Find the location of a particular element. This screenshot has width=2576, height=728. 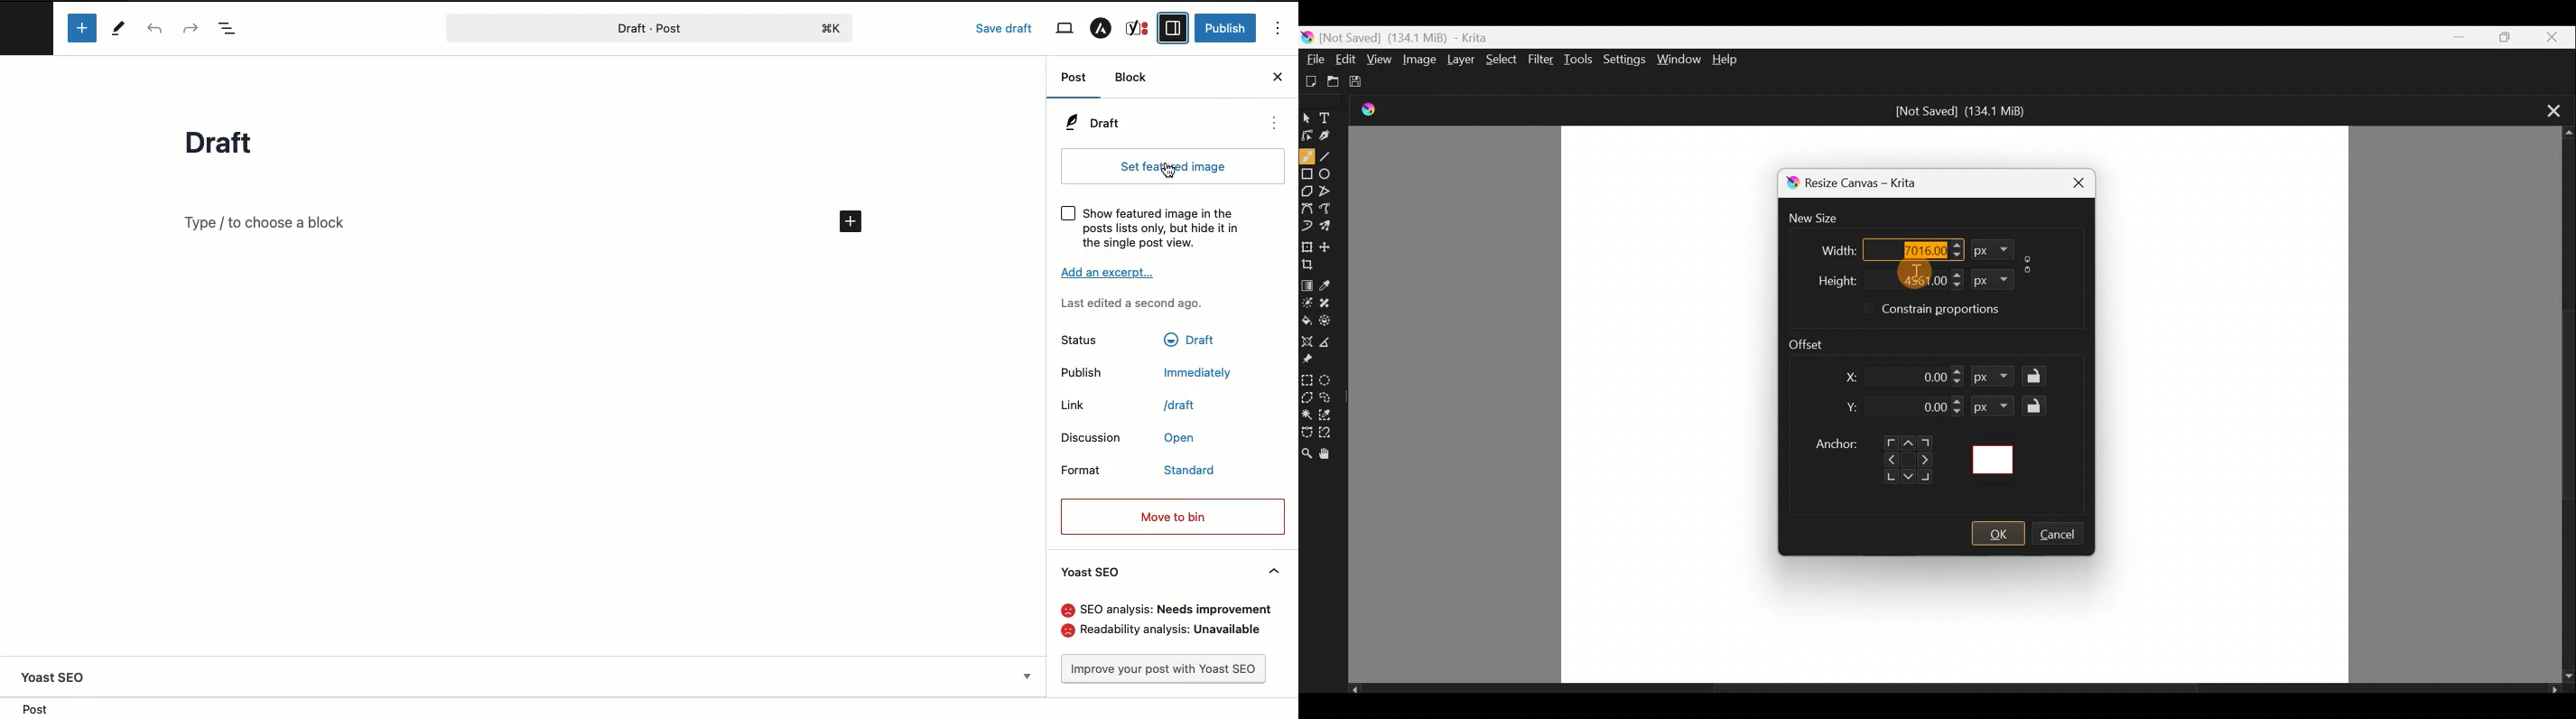

Draw a gradient is located at coordinates (1308, 282).